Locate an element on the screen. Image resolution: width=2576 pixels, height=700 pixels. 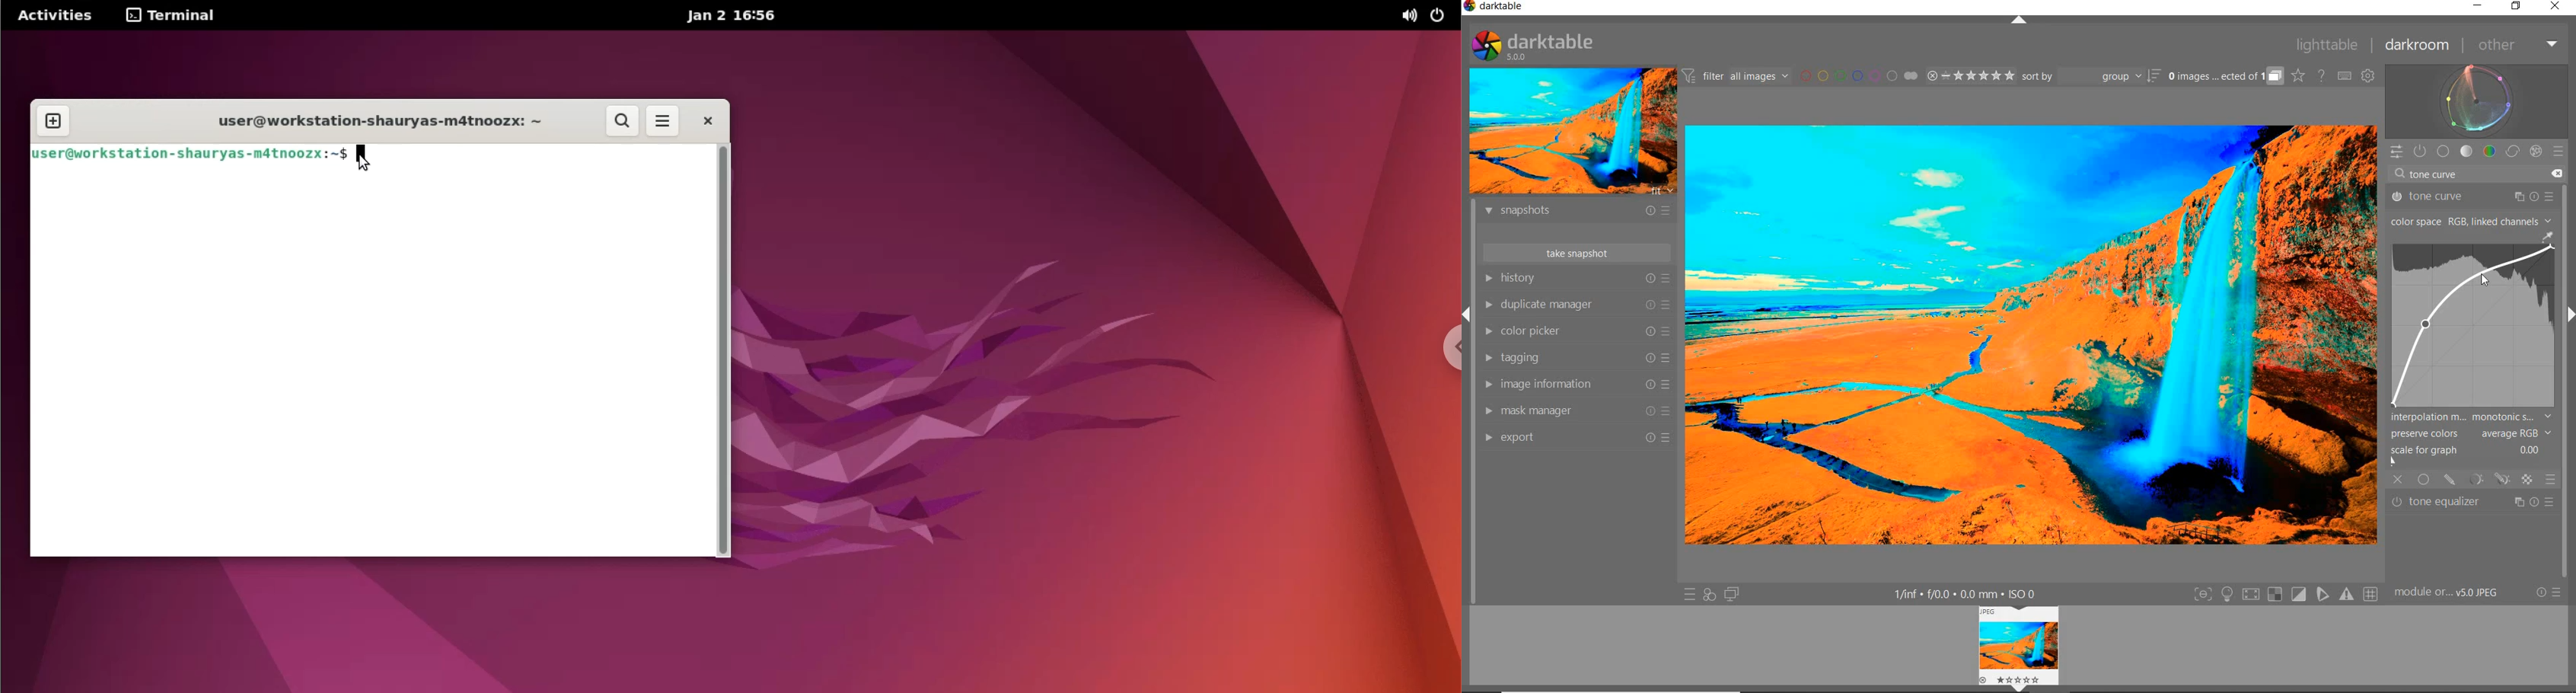
new tab is located at coordinates (56, 117).